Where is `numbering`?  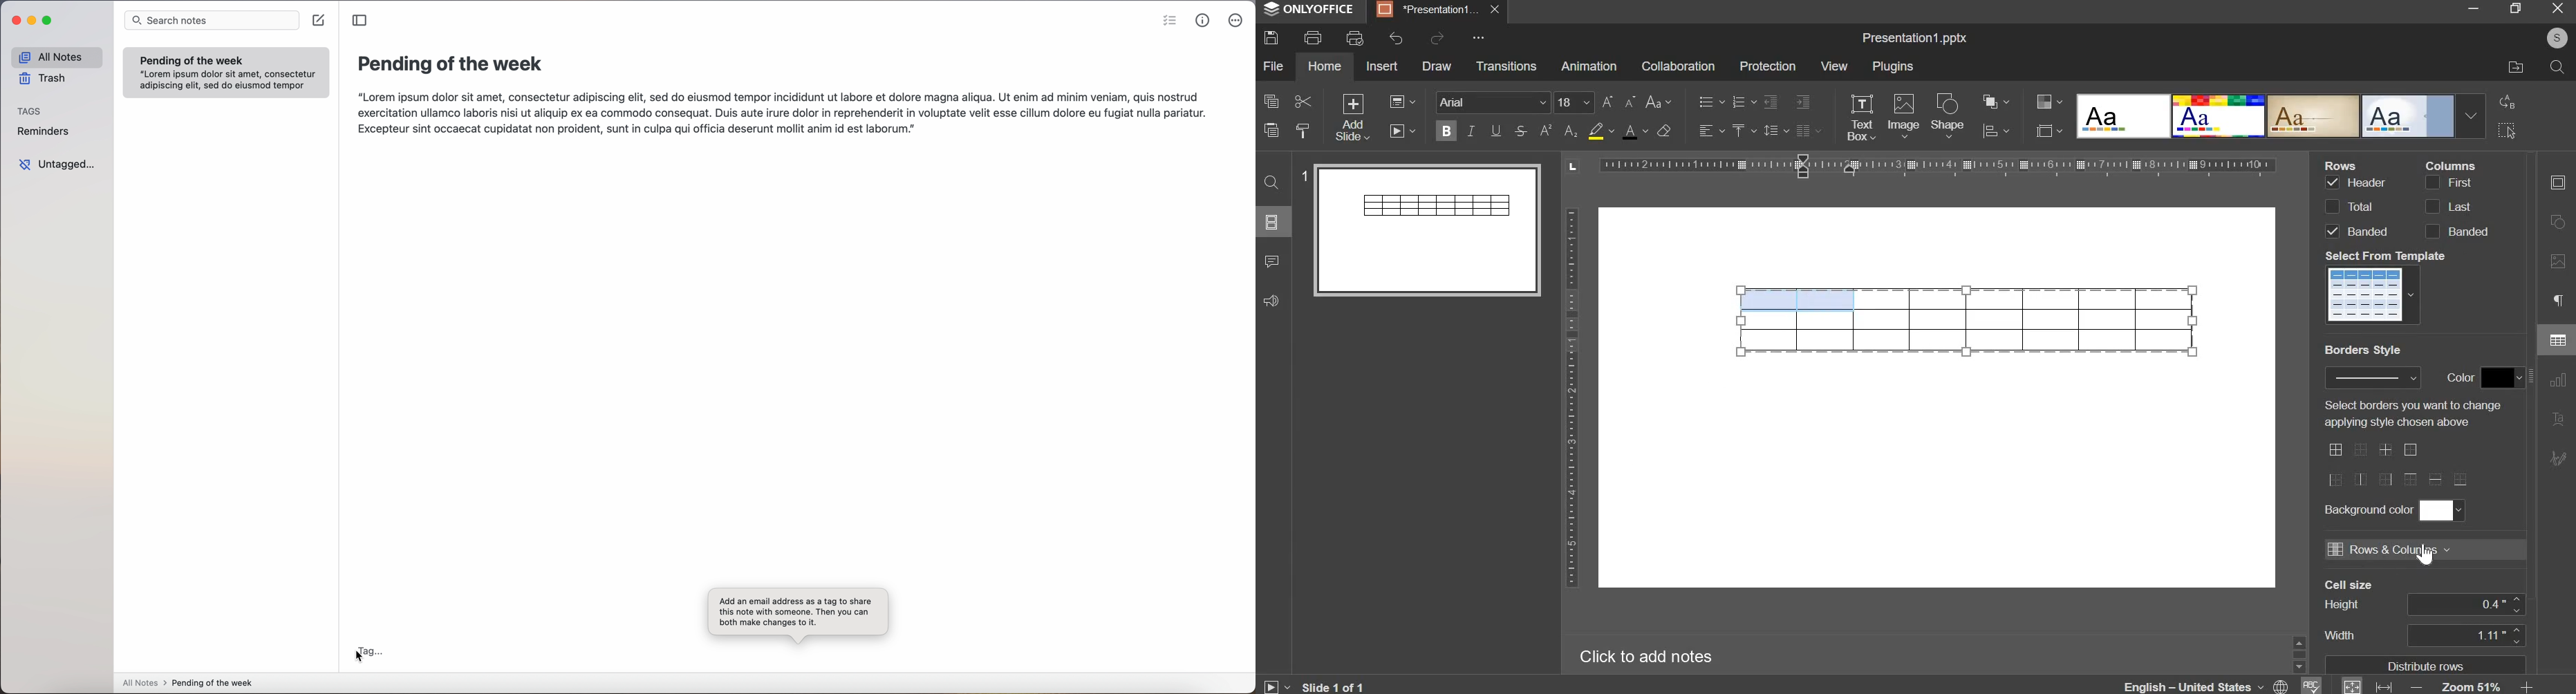
numbering is located at coordinates (1742, 102).